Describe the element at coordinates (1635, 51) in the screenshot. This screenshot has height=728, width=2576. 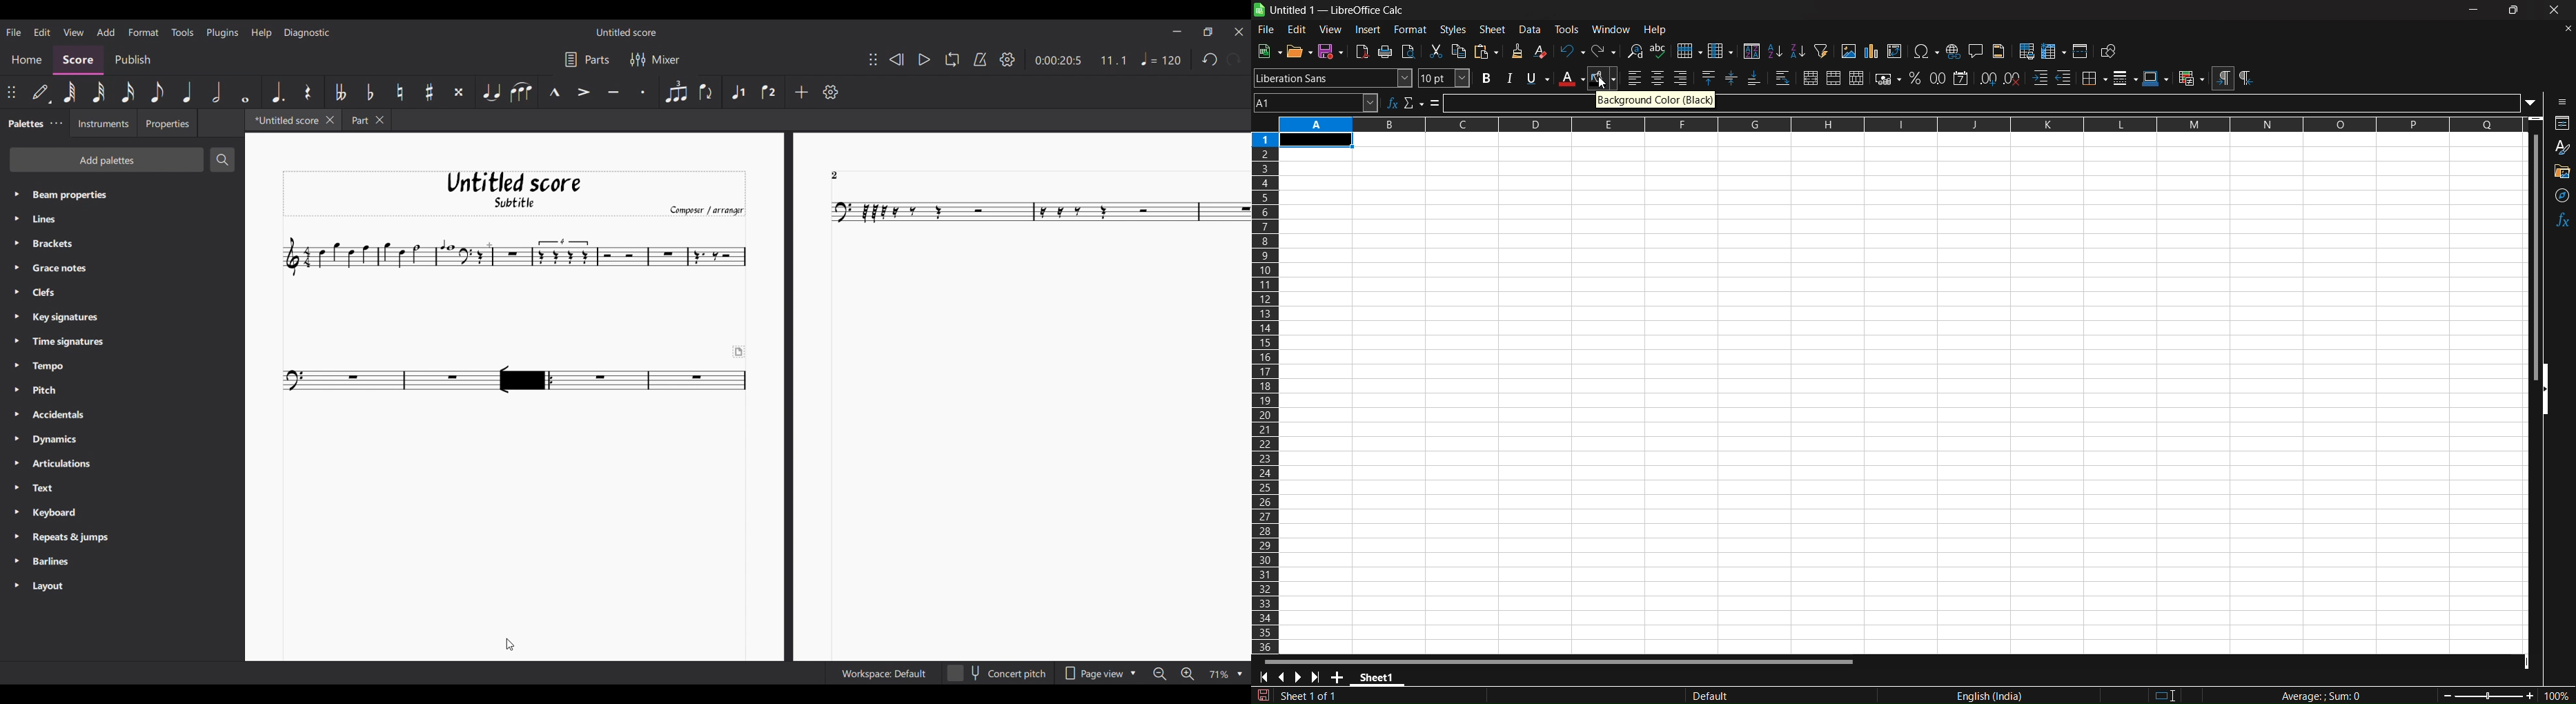
I see `find and replace` at that location.